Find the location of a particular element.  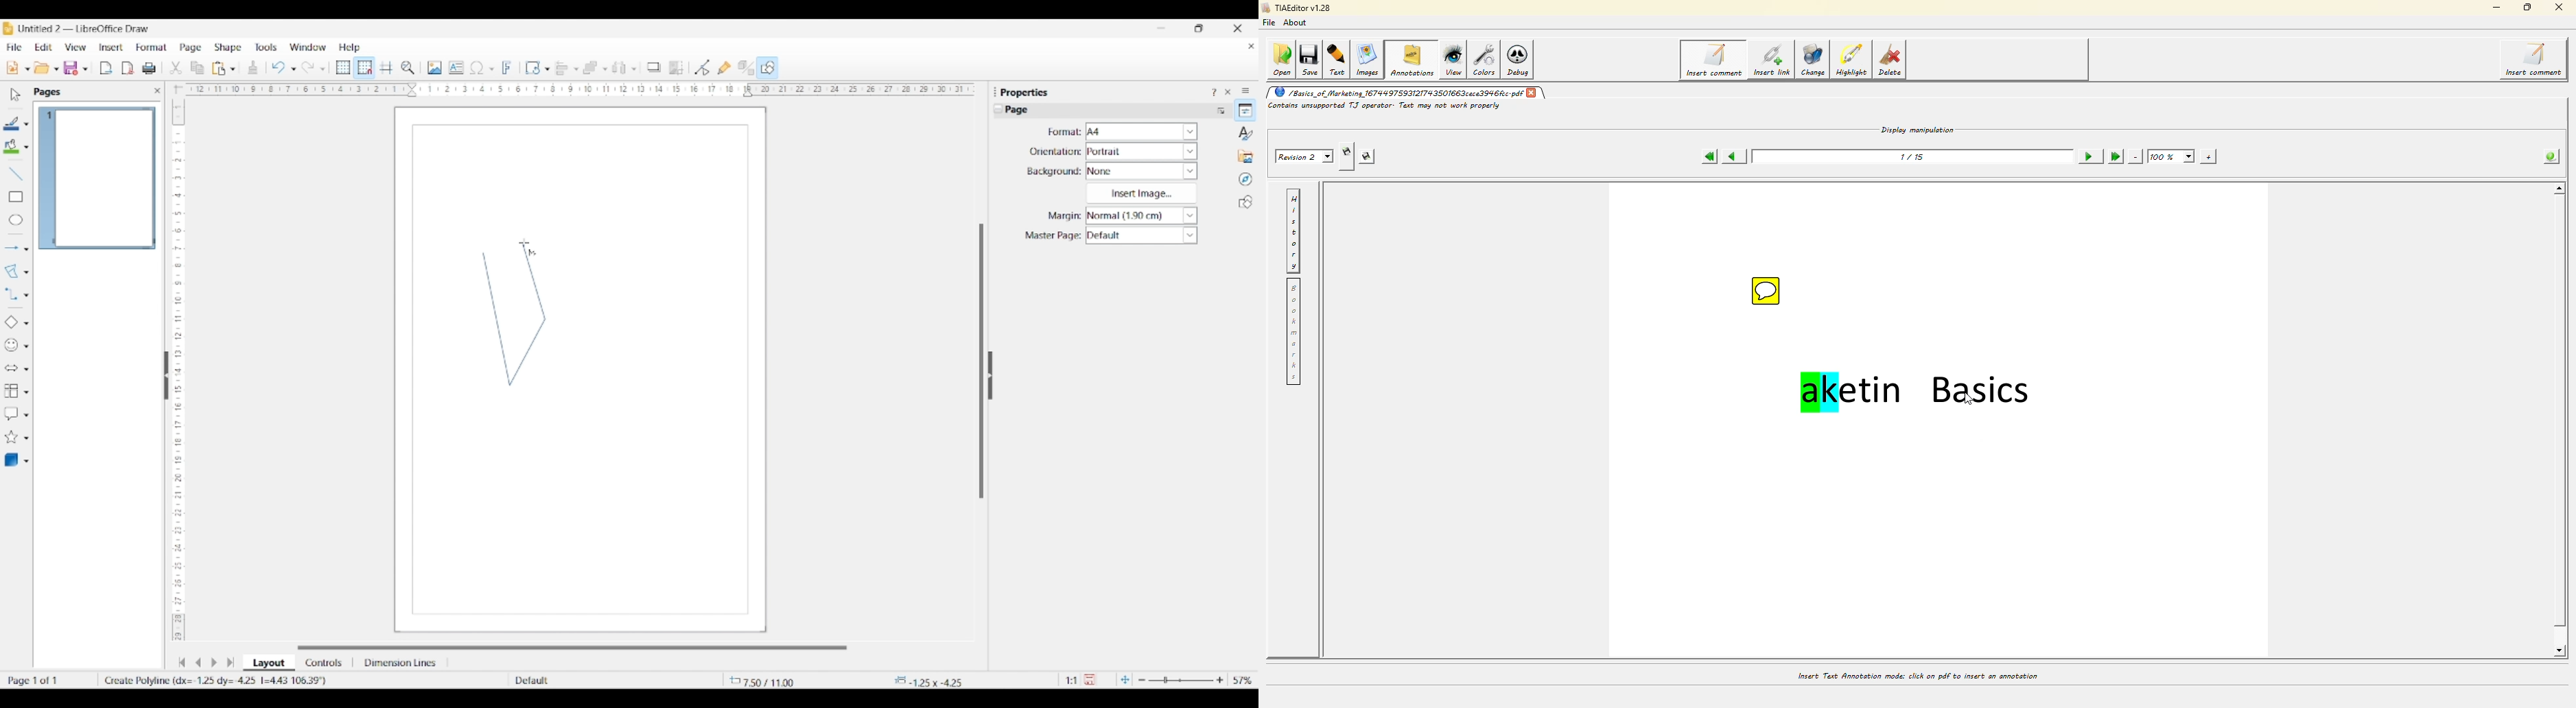

Transformations option is located at coordinates (547, 69).